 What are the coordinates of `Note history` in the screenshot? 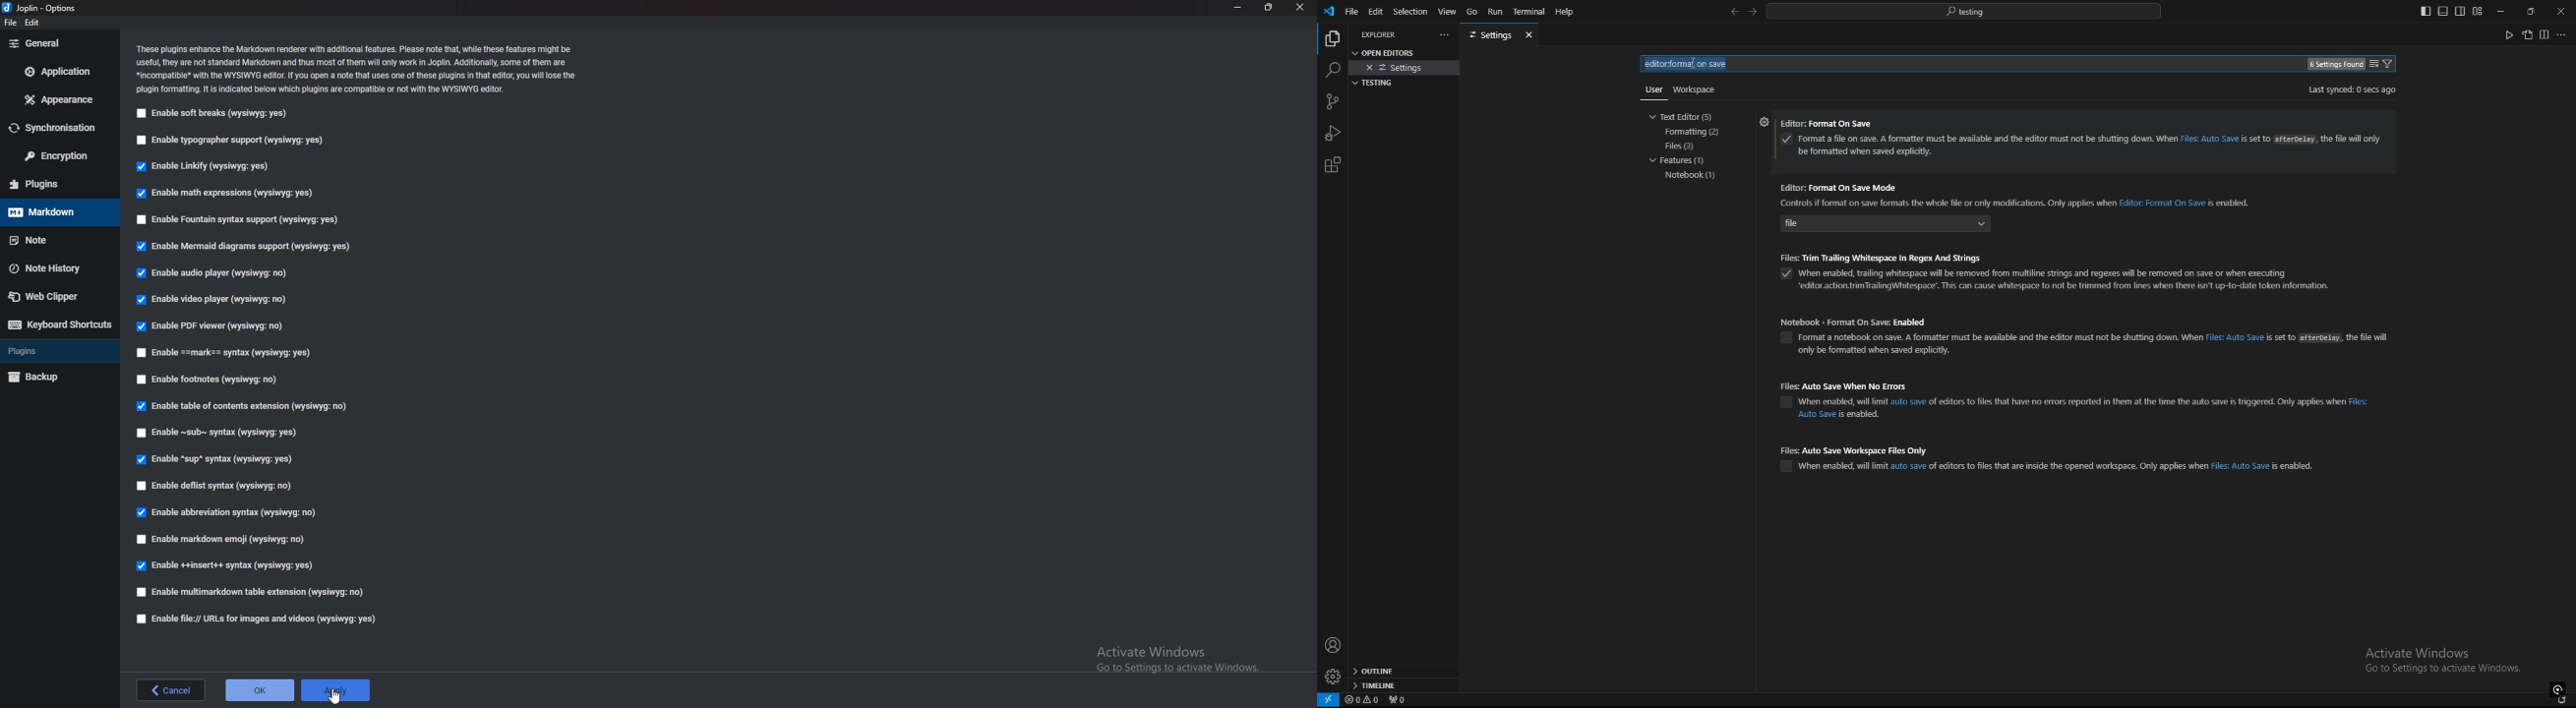 It's located at (54, 268).